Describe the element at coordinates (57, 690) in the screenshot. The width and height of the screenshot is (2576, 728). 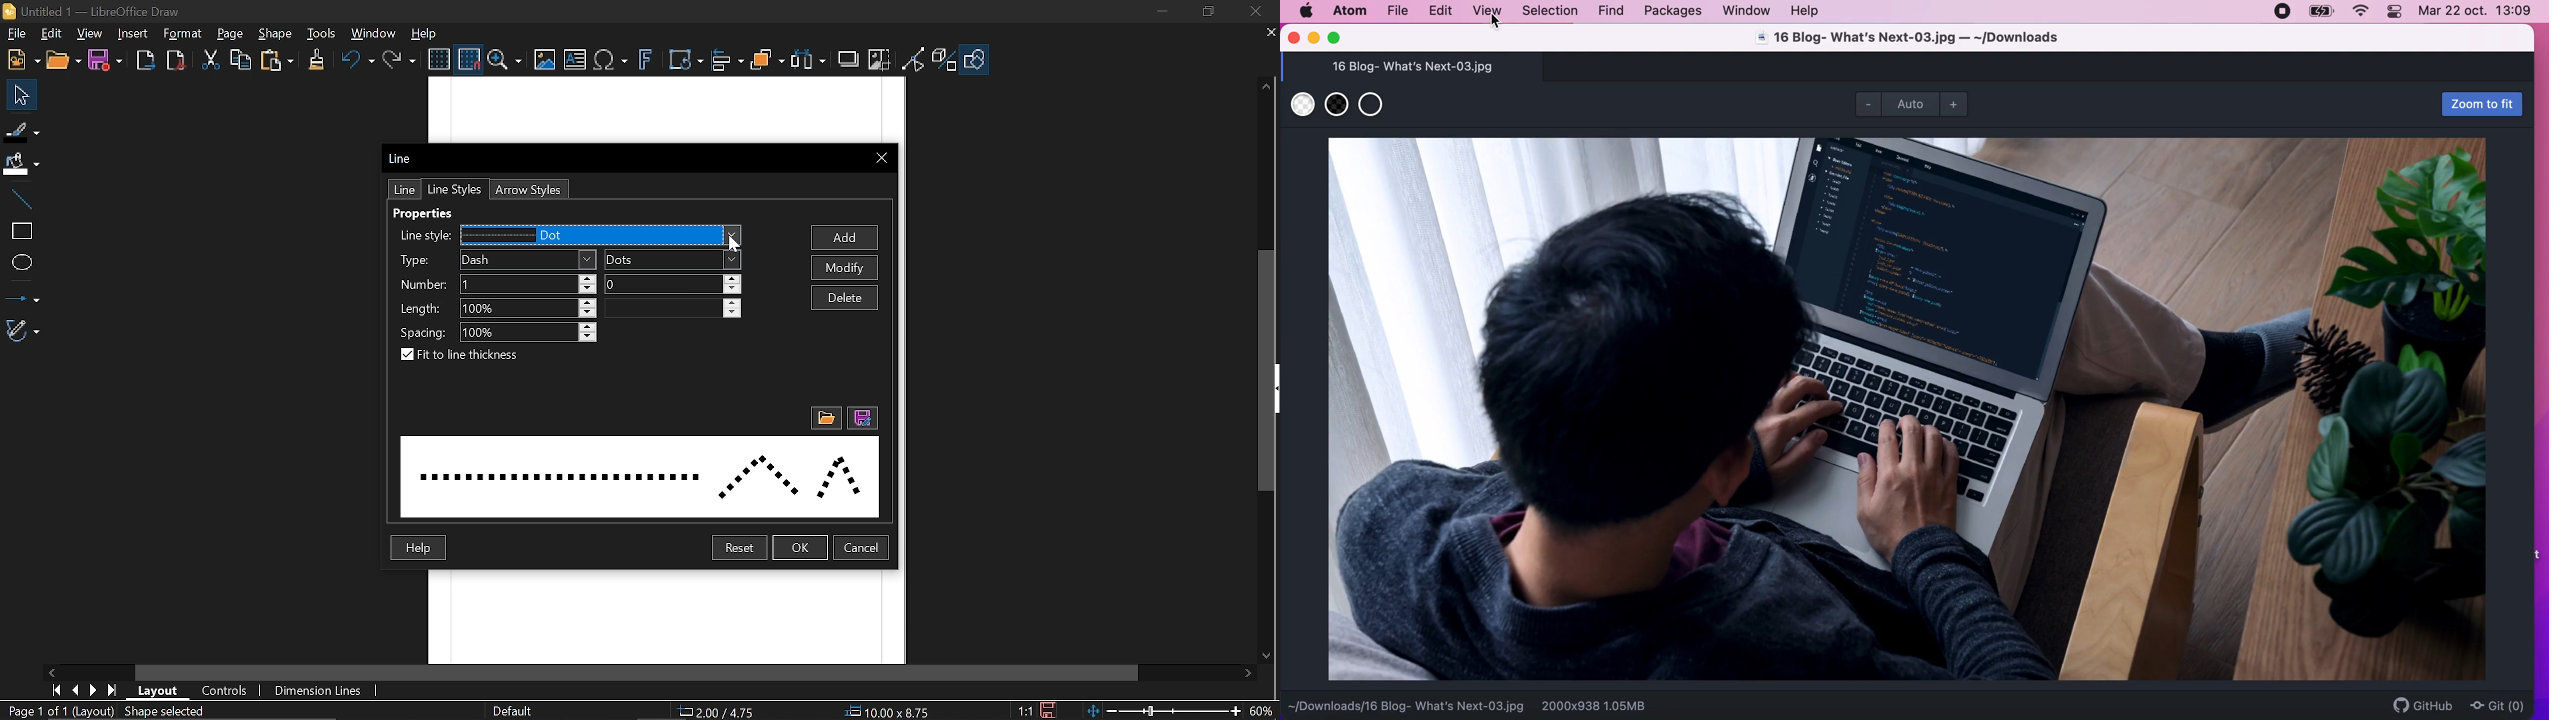
I see `First page` at that location.